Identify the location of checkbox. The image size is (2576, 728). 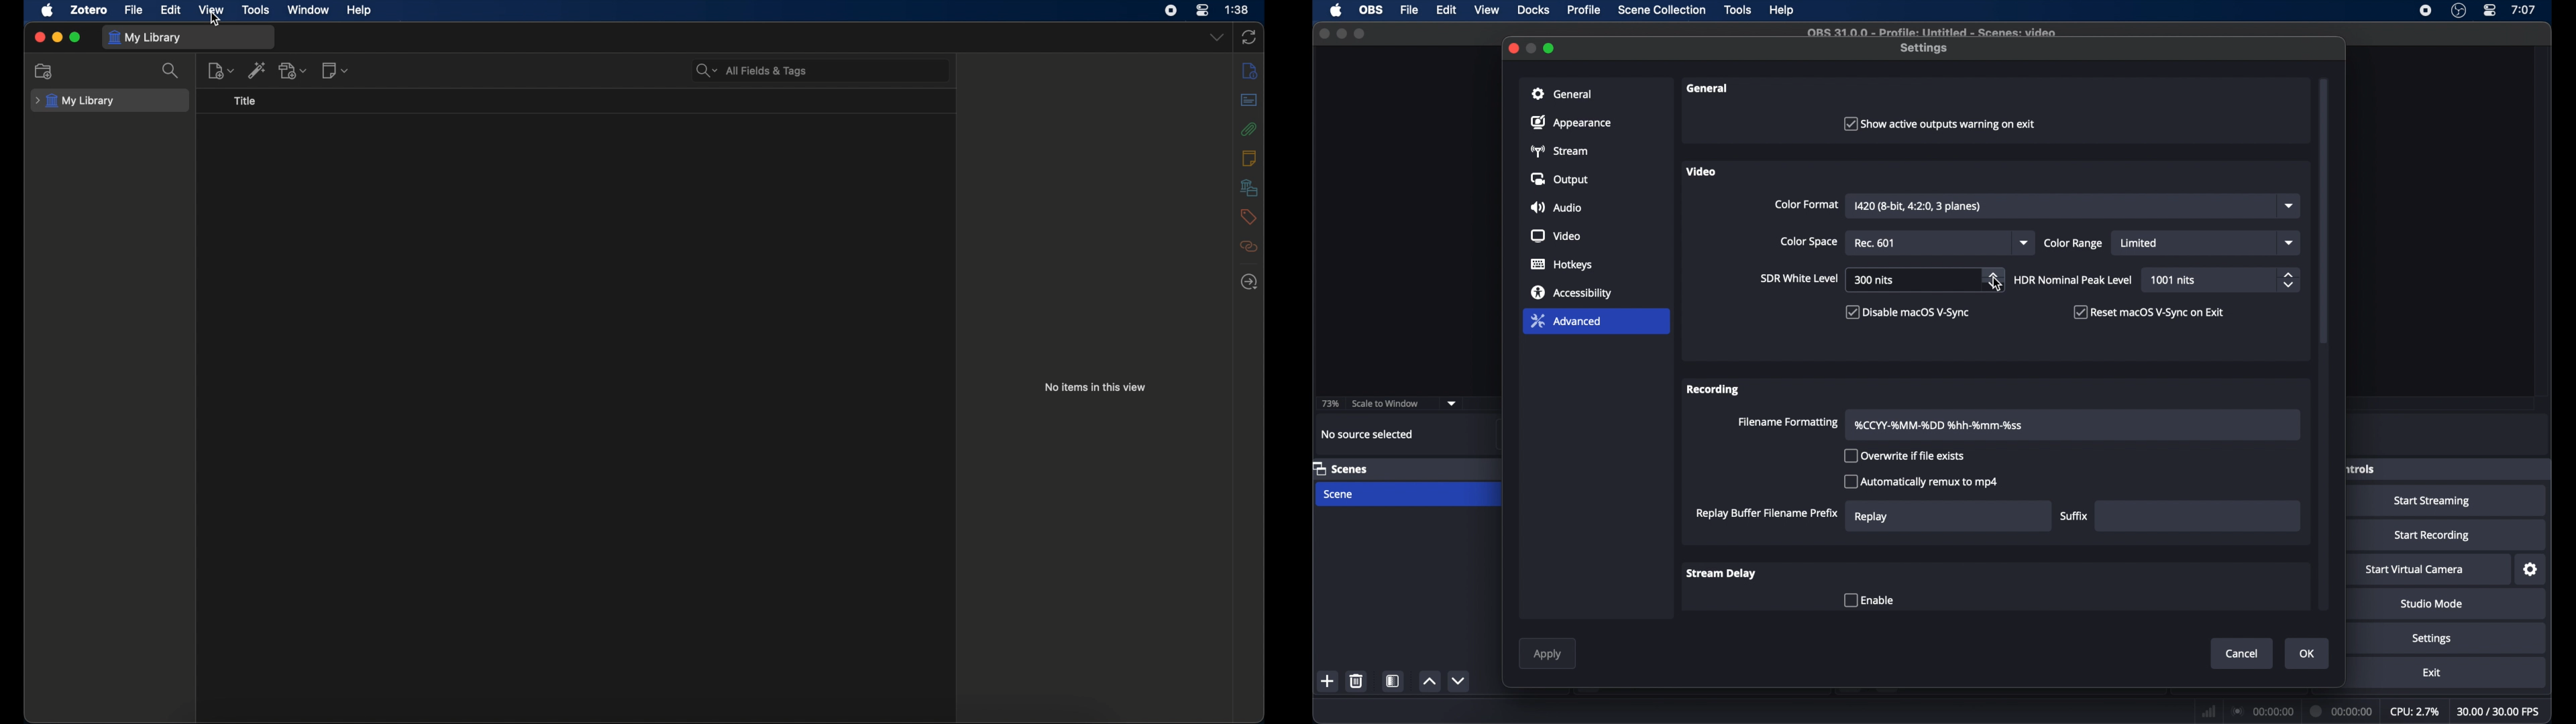
(2149, 312).